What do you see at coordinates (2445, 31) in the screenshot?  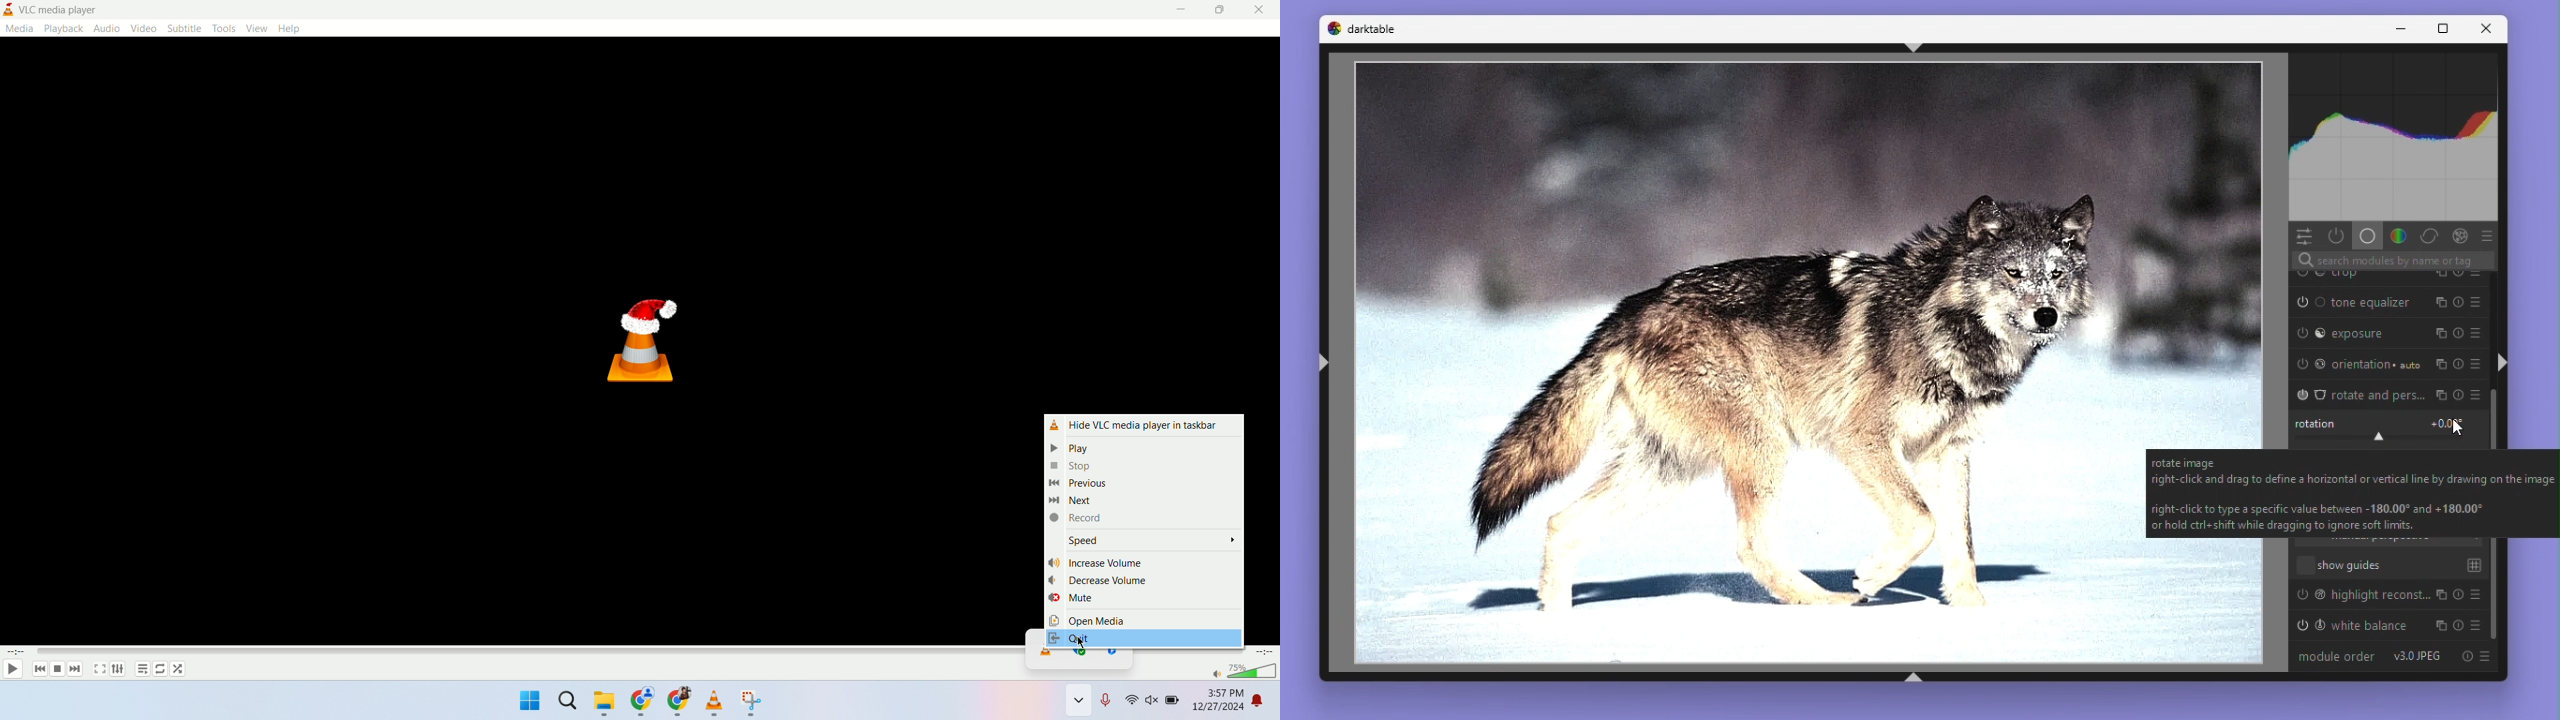 I see `Maximize` at bounding box center [2445, 31].